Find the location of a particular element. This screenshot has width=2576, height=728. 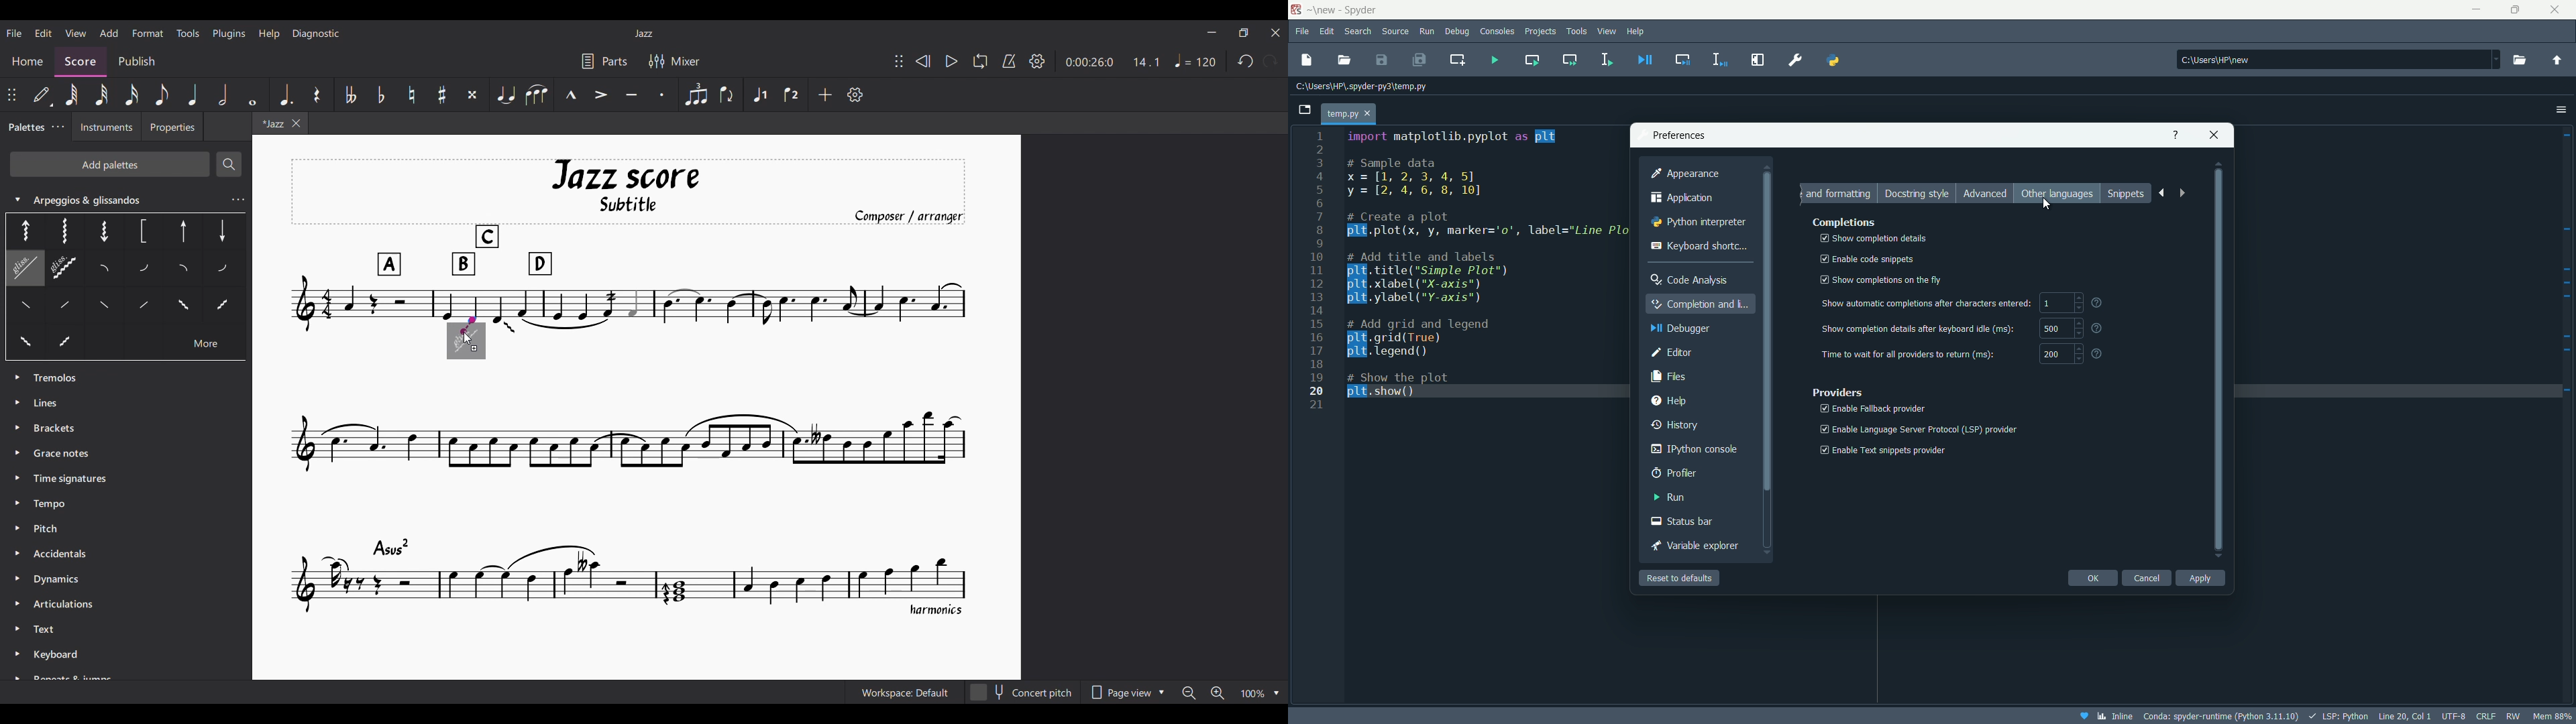

Add palettes is located at coordinates (109, 164).